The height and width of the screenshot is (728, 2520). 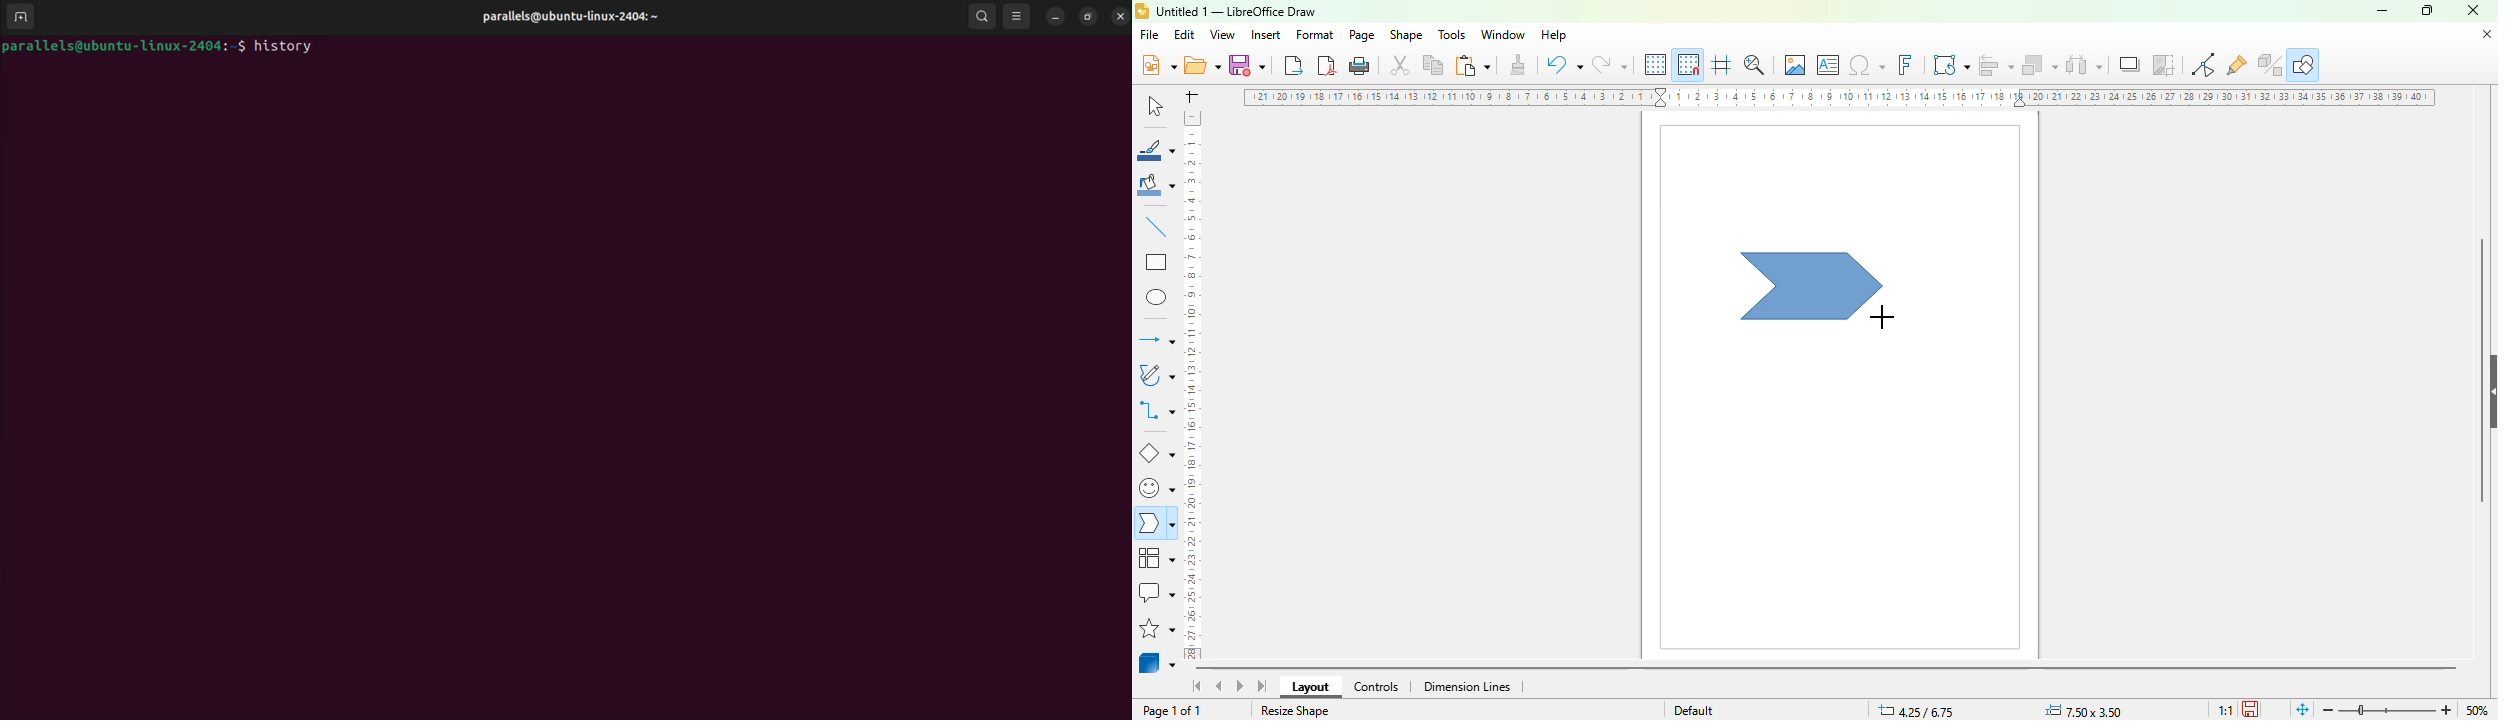 What do you see at coordinates (1996, 65) in the screenshot?
I see `align objects` at bounding box center [1996, 65].